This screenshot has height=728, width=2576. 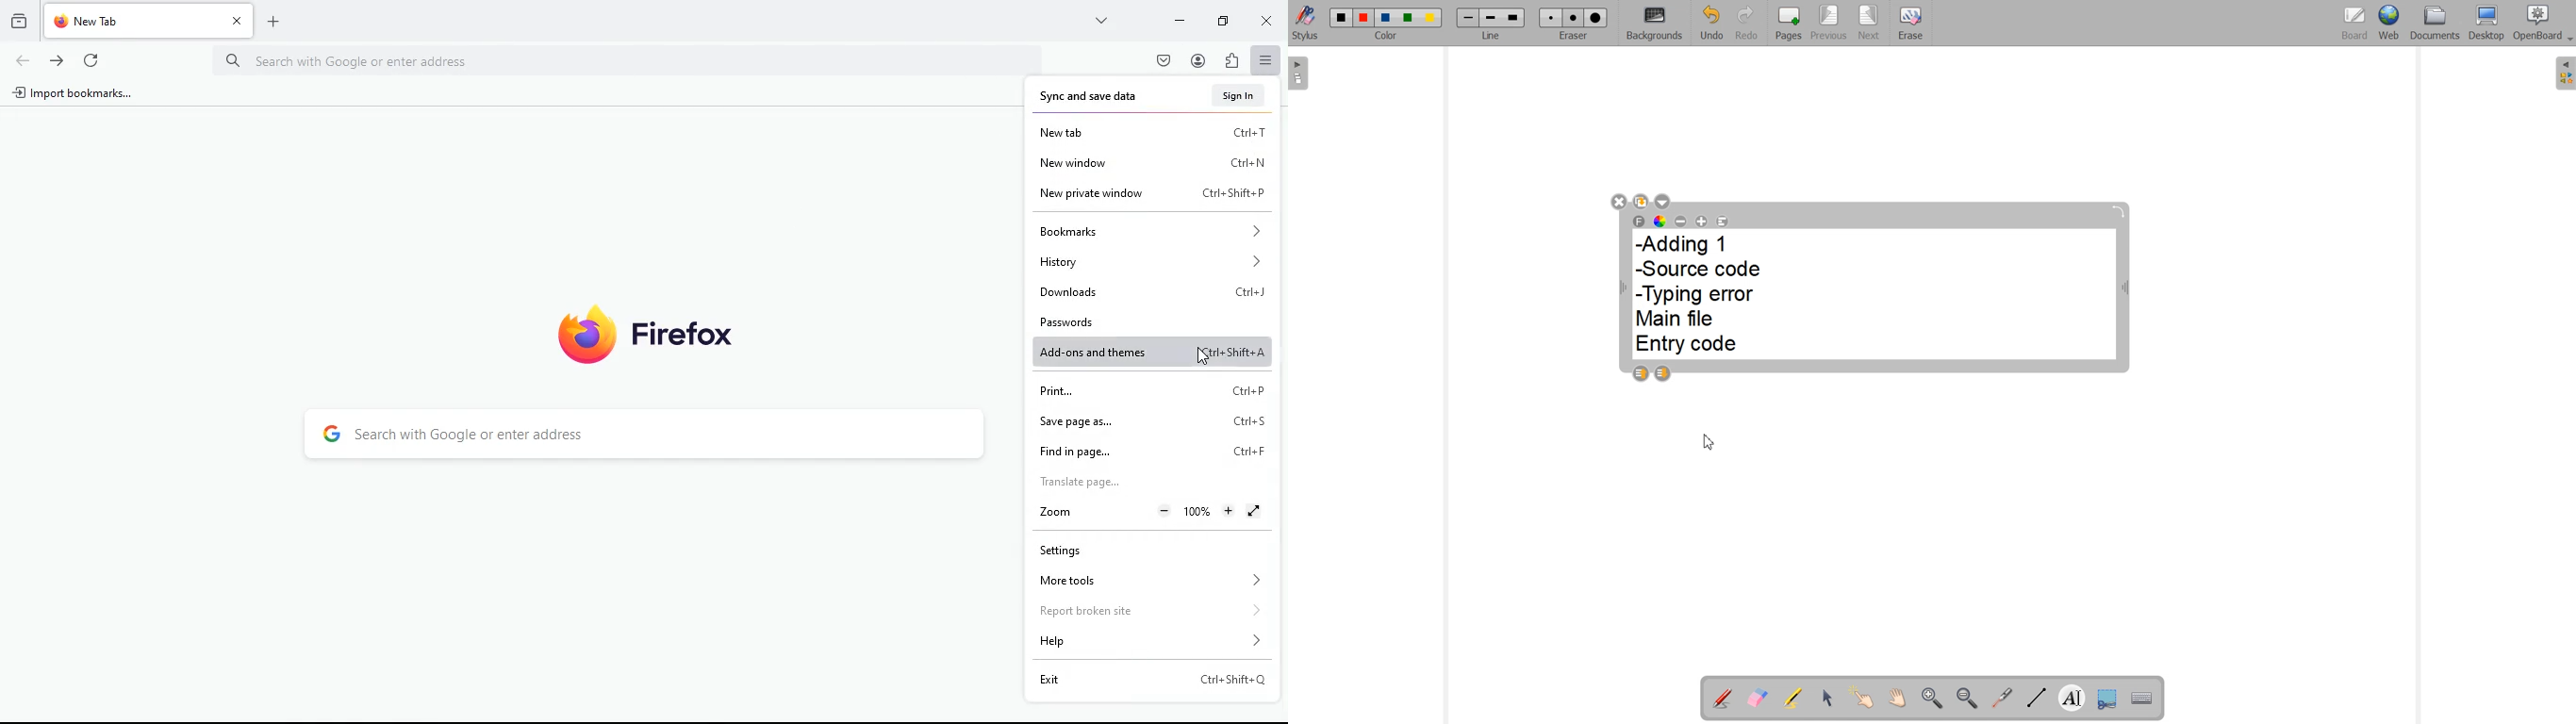 I want to click on passwords, so click(x=1143, y=321).